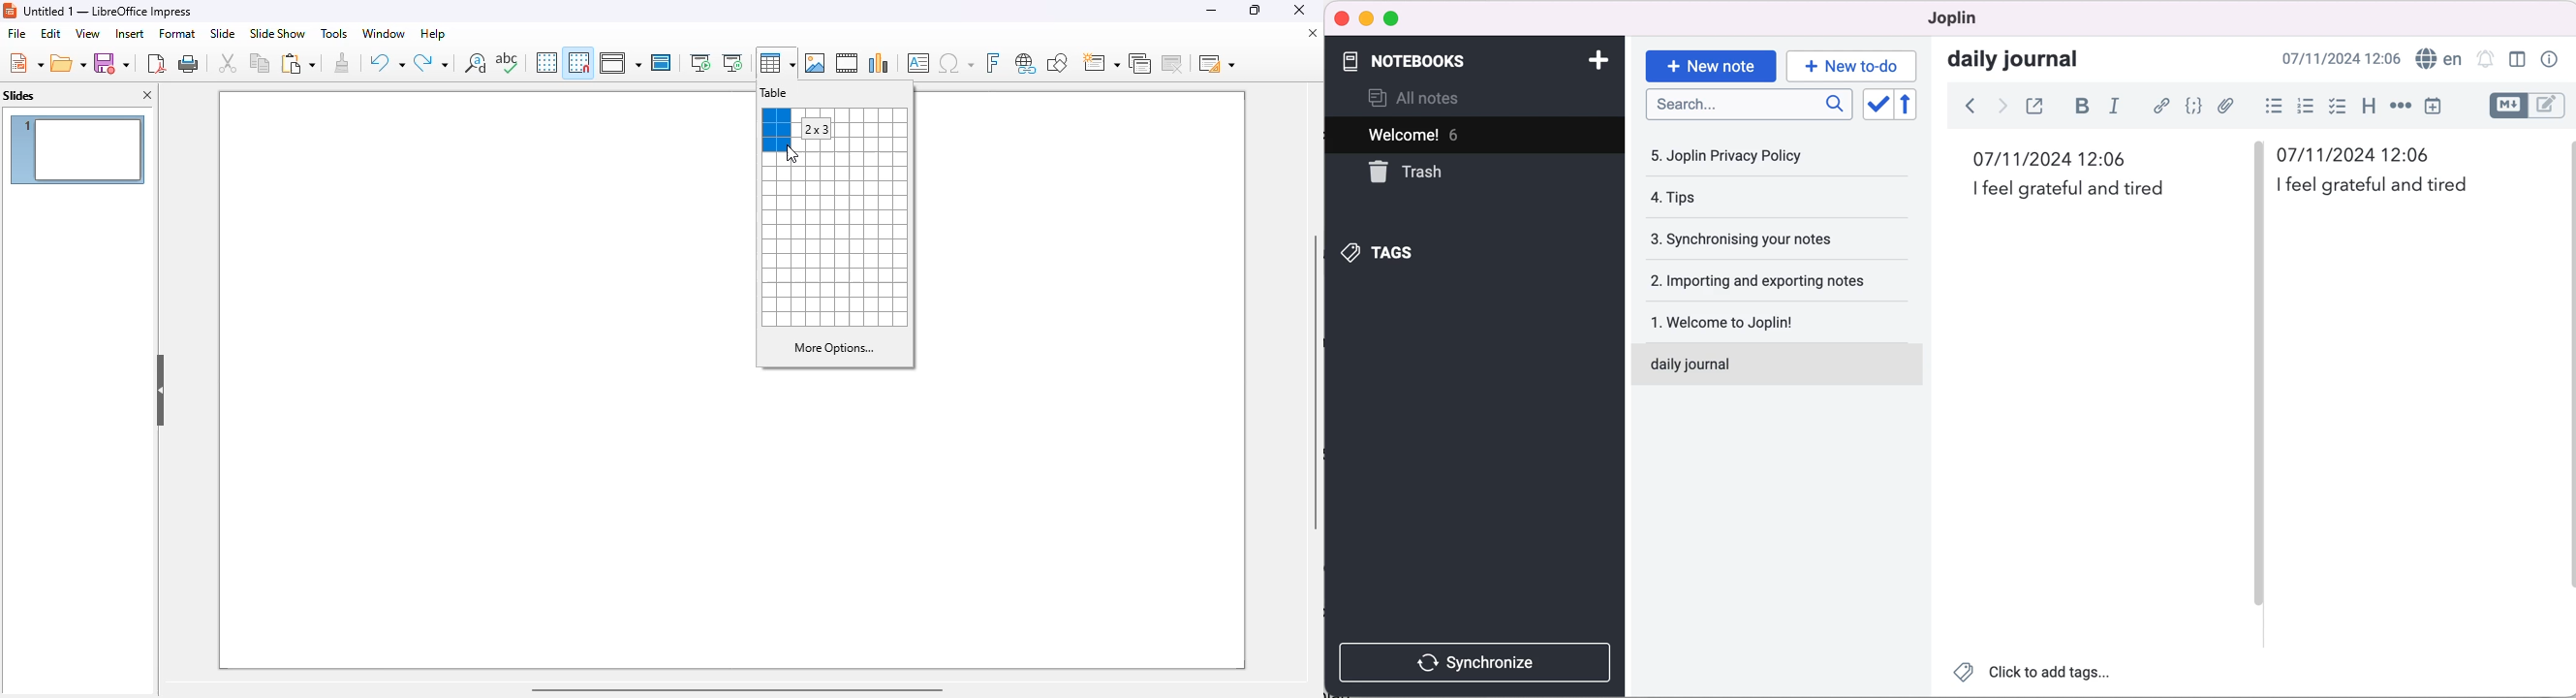 Image resolution: width=2576 pixels, height=700 pixels. Describe the element at coordinates (1445, 174) in the screenshot. I see `trash` at that location.